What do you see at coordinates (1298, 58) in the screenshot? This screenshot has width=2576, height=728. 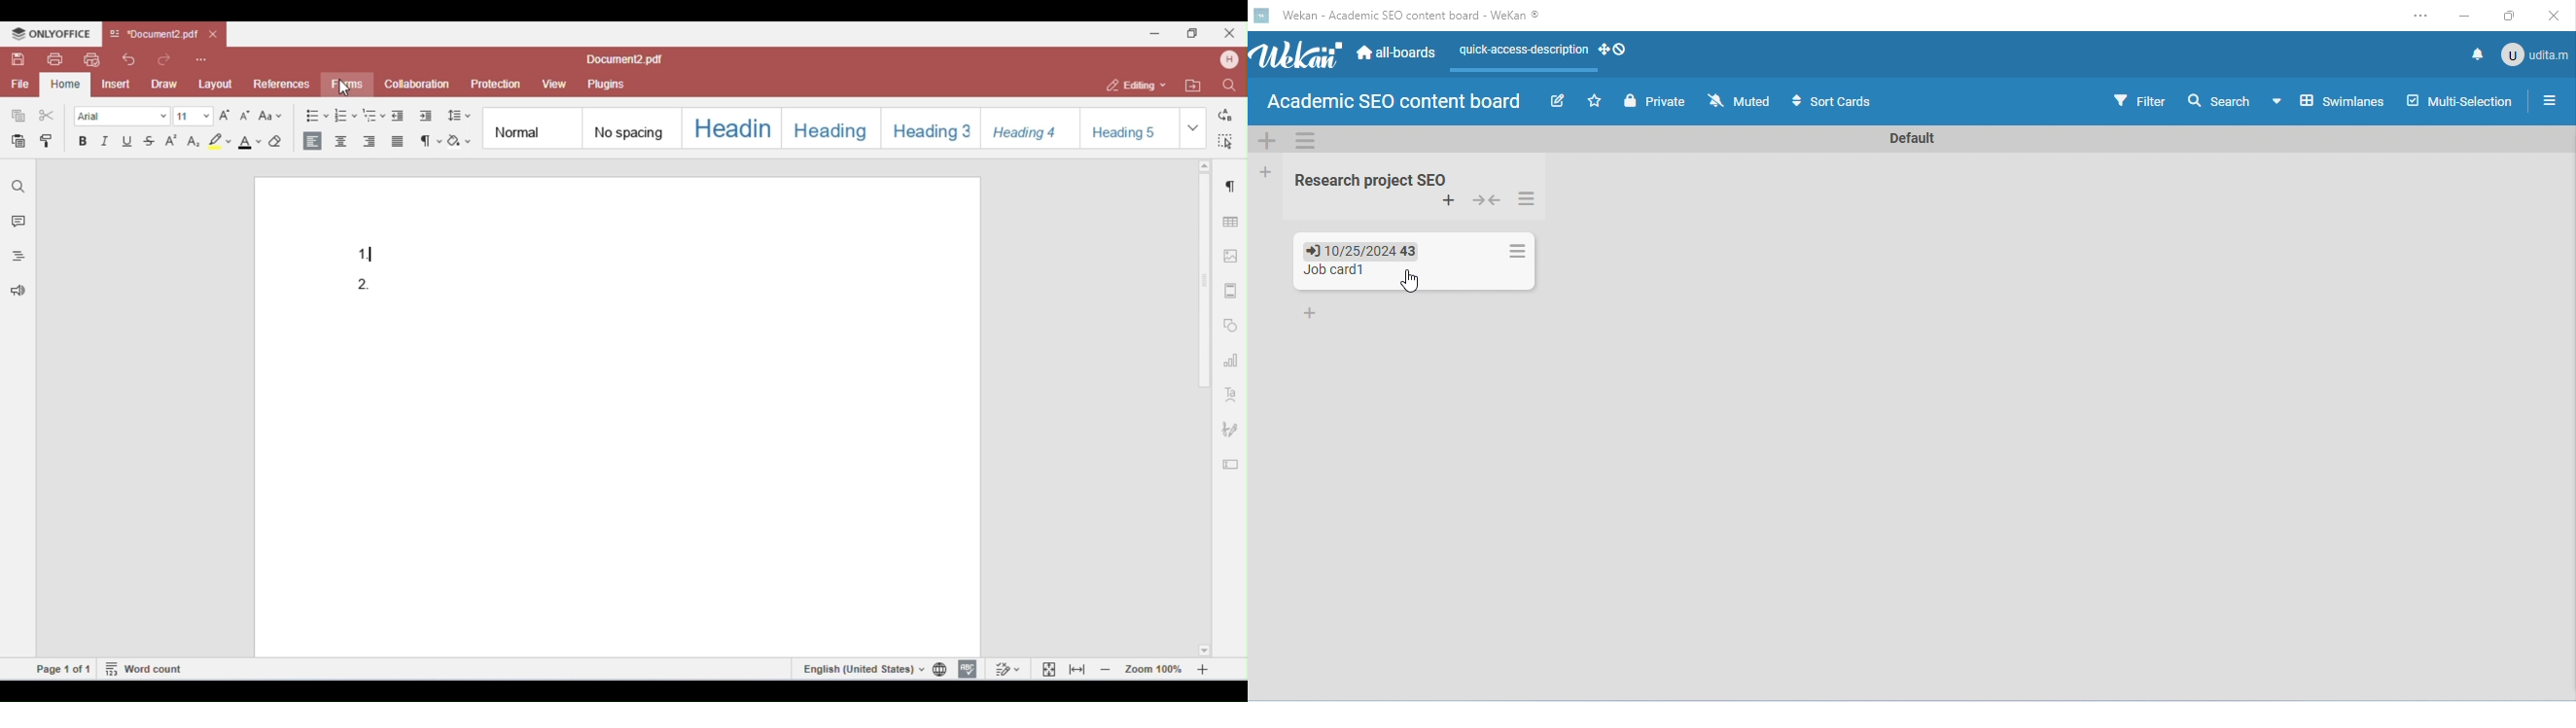 I see `wekan logo` at bounding box center [1298, 58].